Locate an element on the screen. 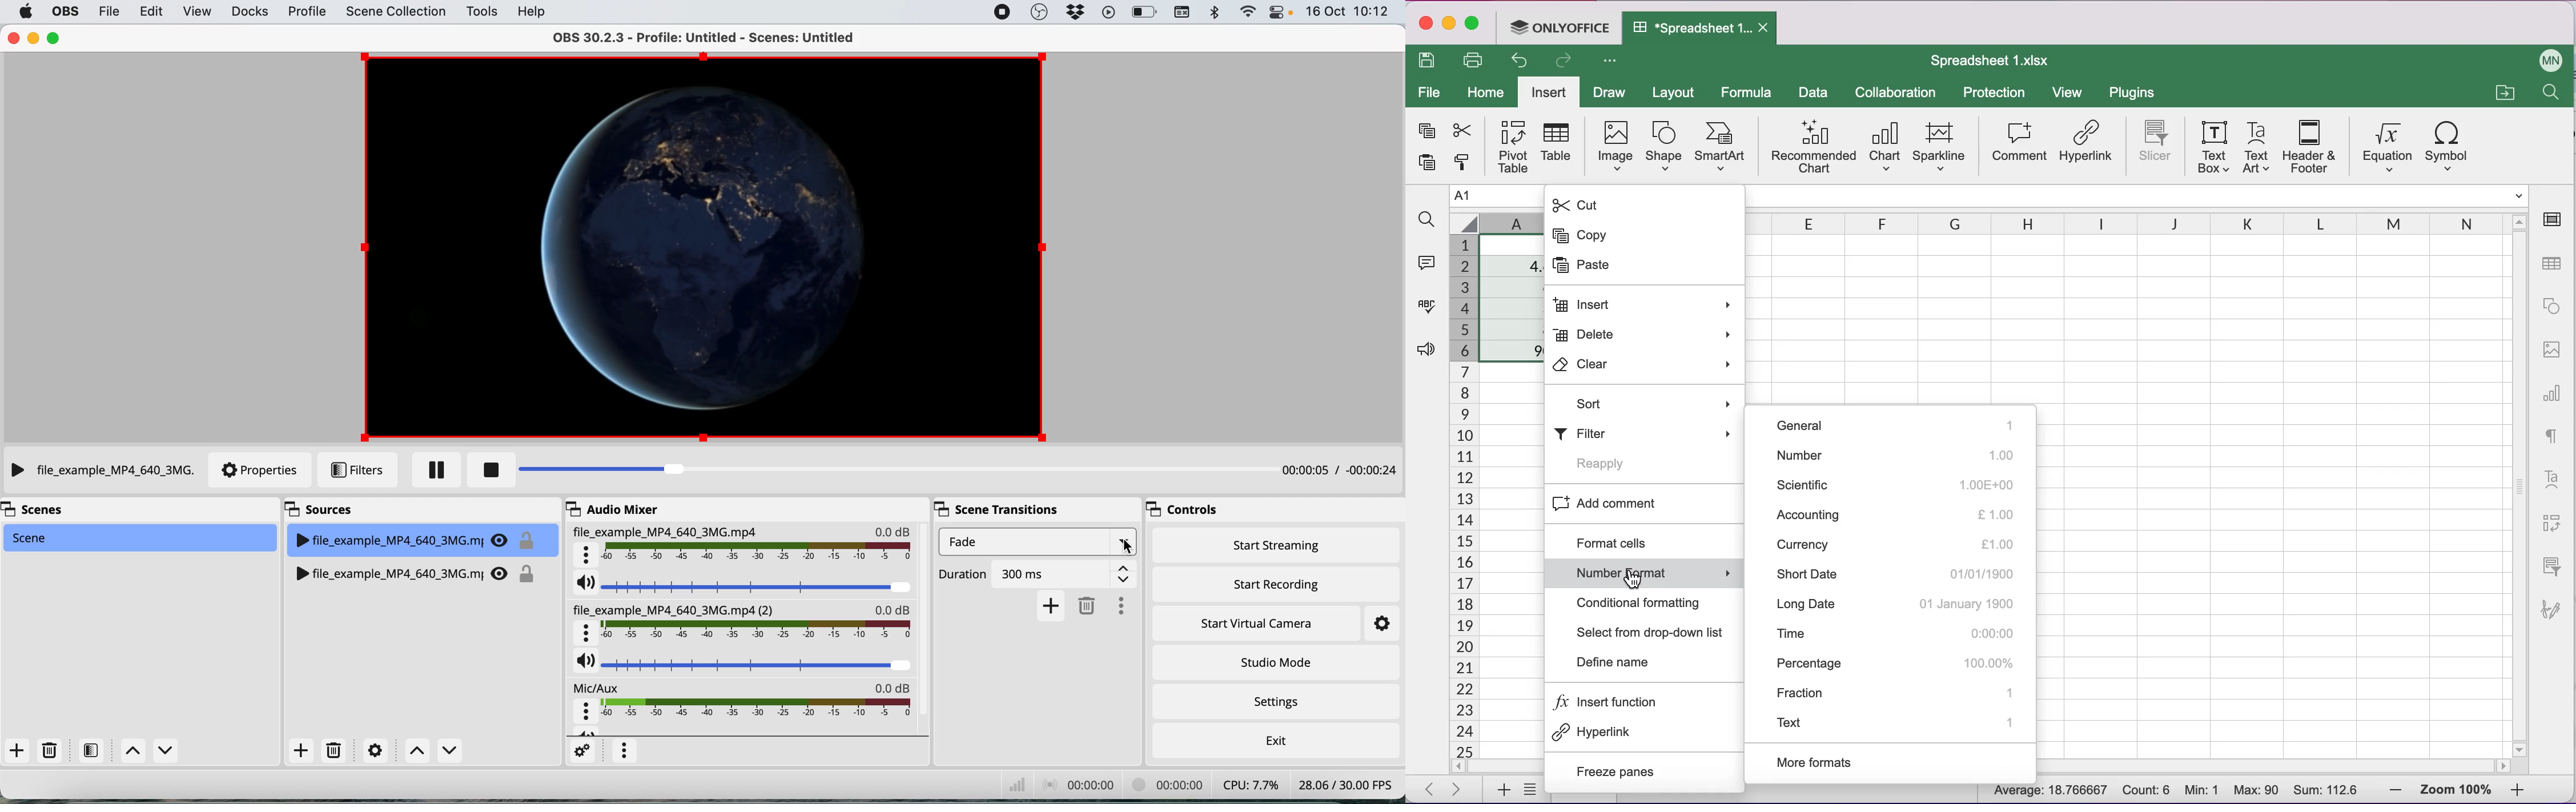 The height and width of the screenshot is (812, 2576). Count: 6 is located at coordinates (2147, 791).